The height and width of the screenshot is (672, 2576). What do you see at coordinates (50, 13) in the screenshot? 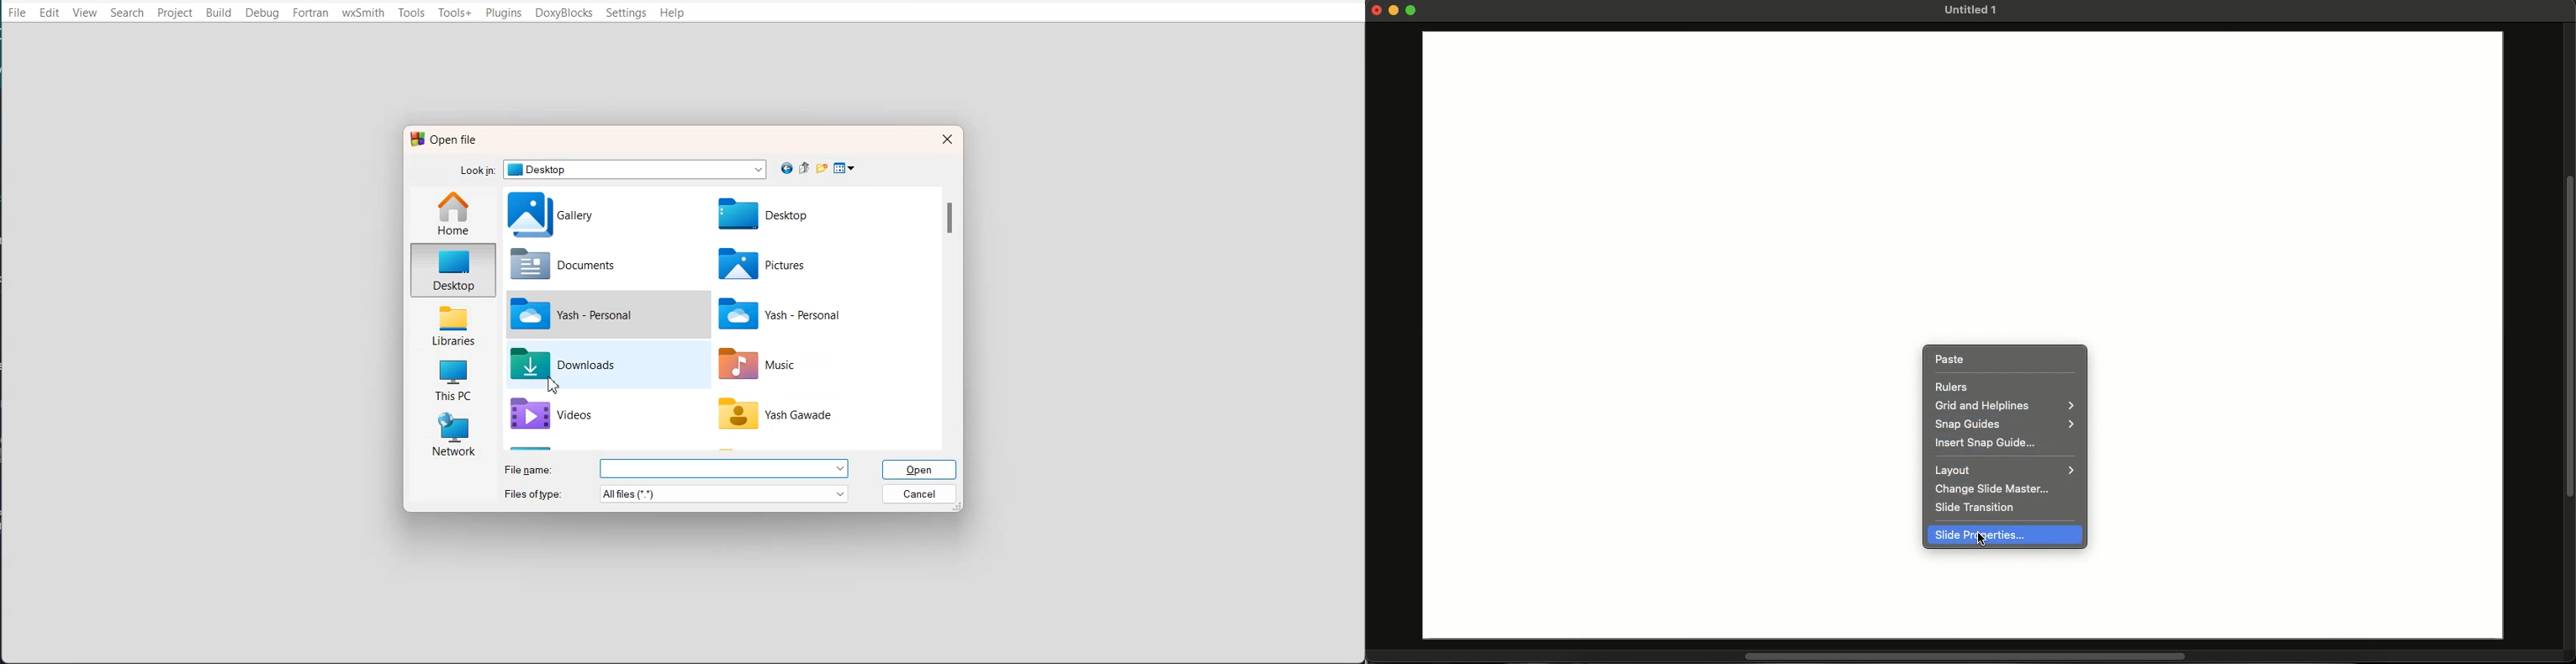
I see `Edit` at bounding box center [50, 13].